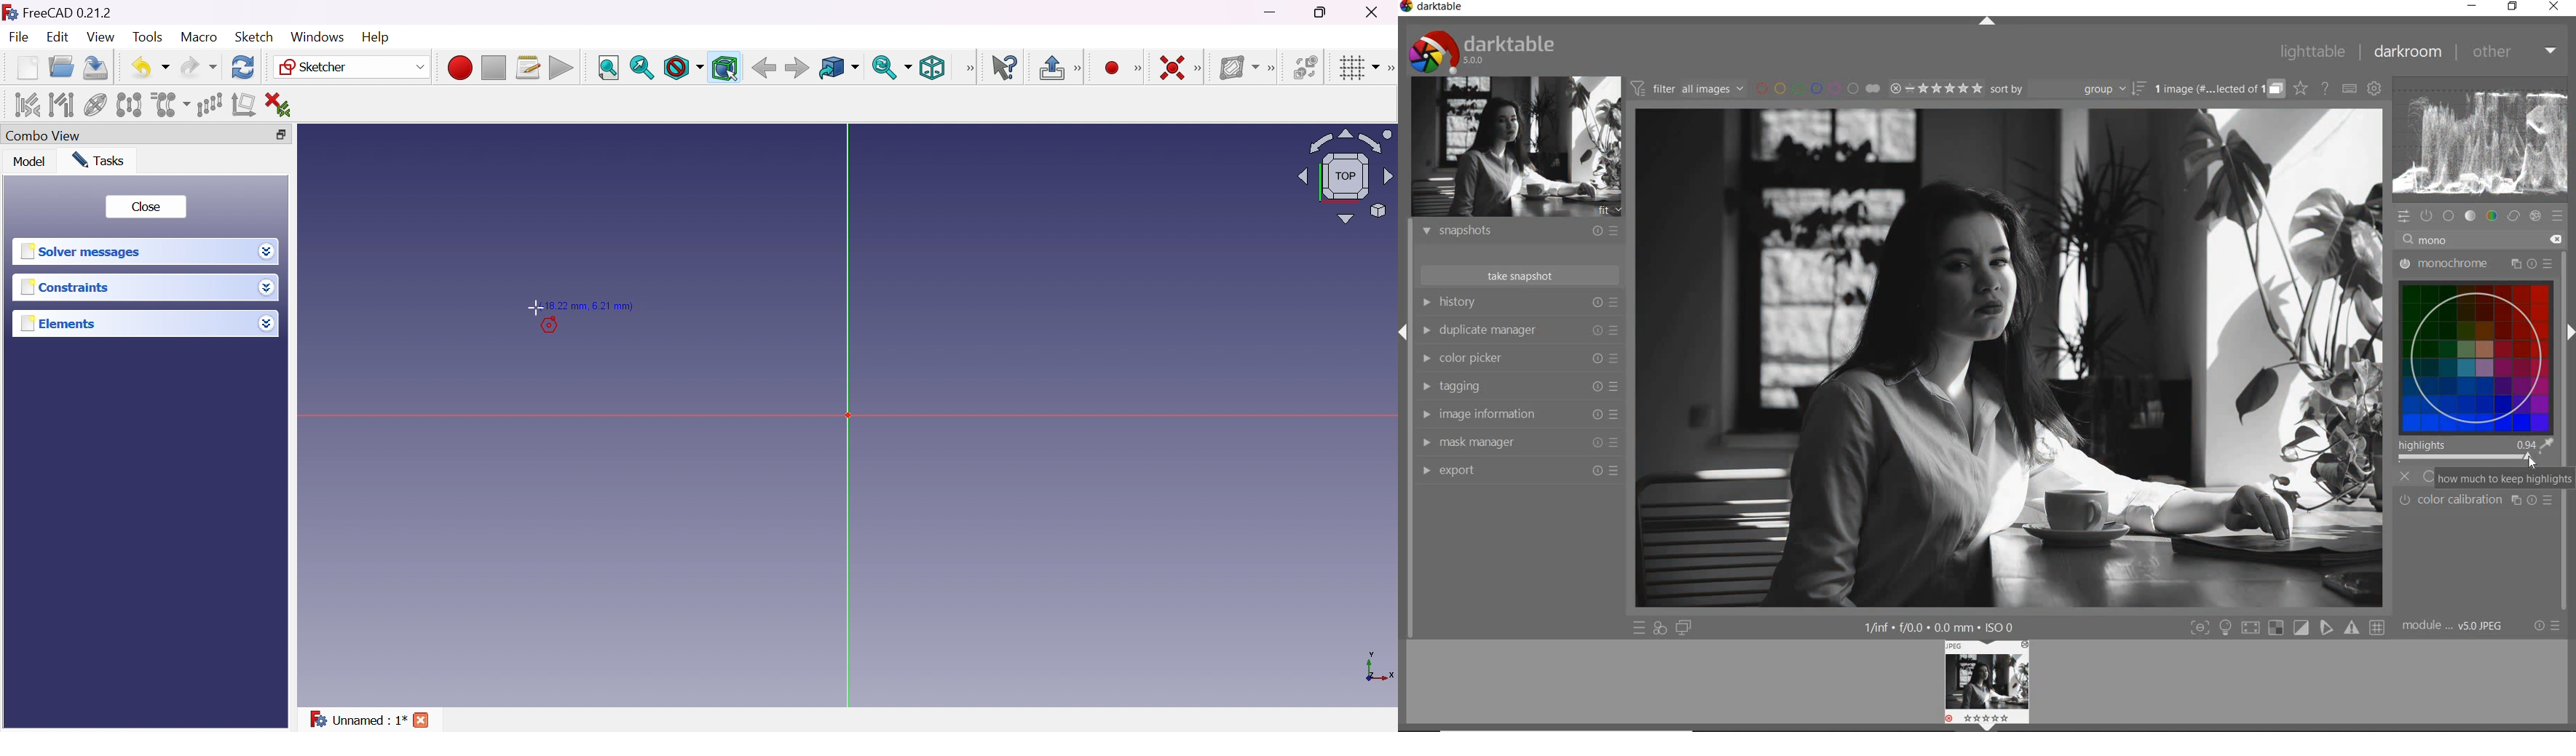 The image size is (2576, 756). I want to click on [View], so click(969, 68).